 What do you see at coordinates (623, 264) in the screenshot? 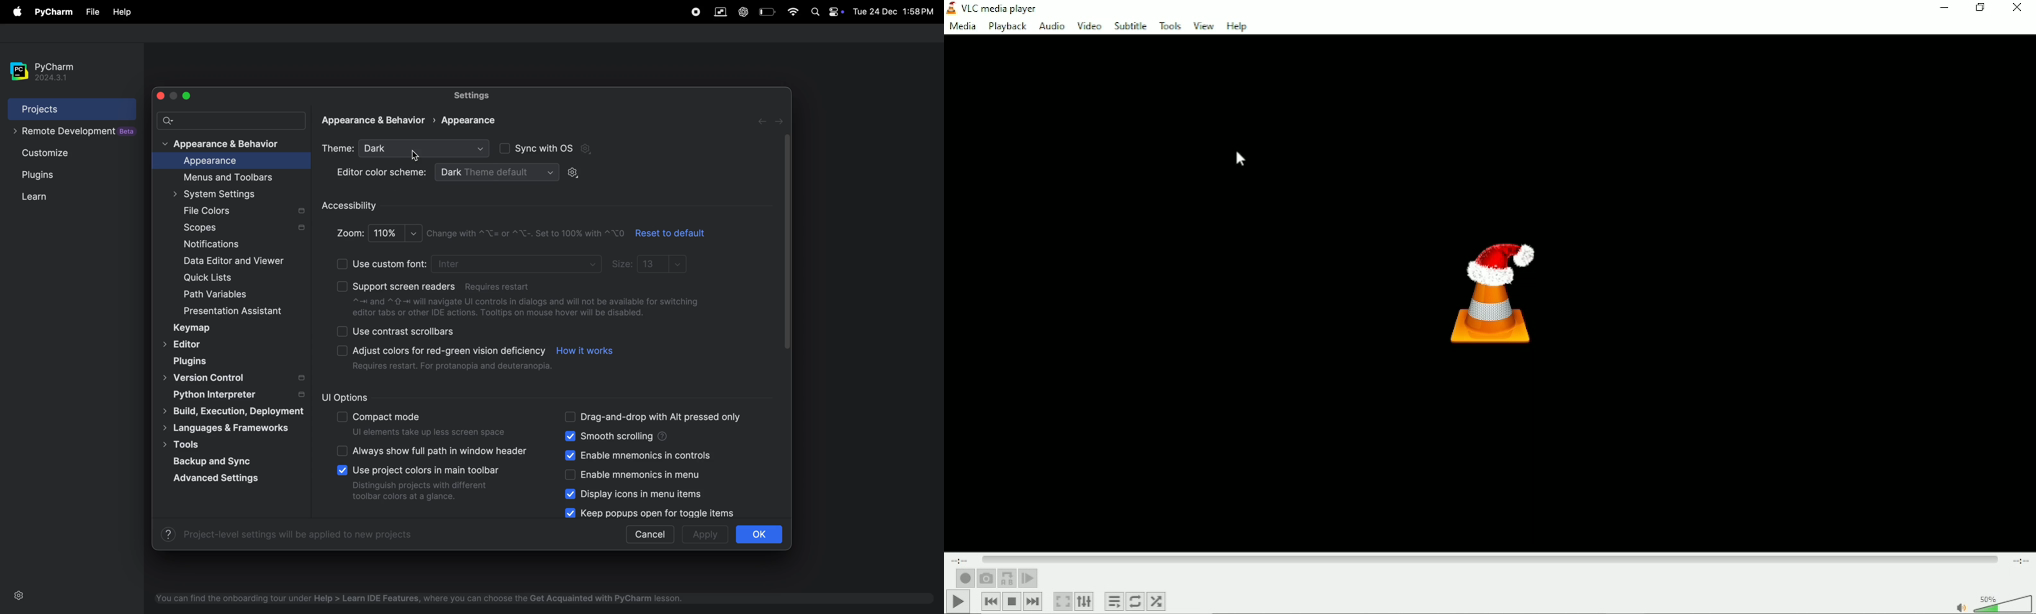
I see `sizes` at bounding box center [623, 264].